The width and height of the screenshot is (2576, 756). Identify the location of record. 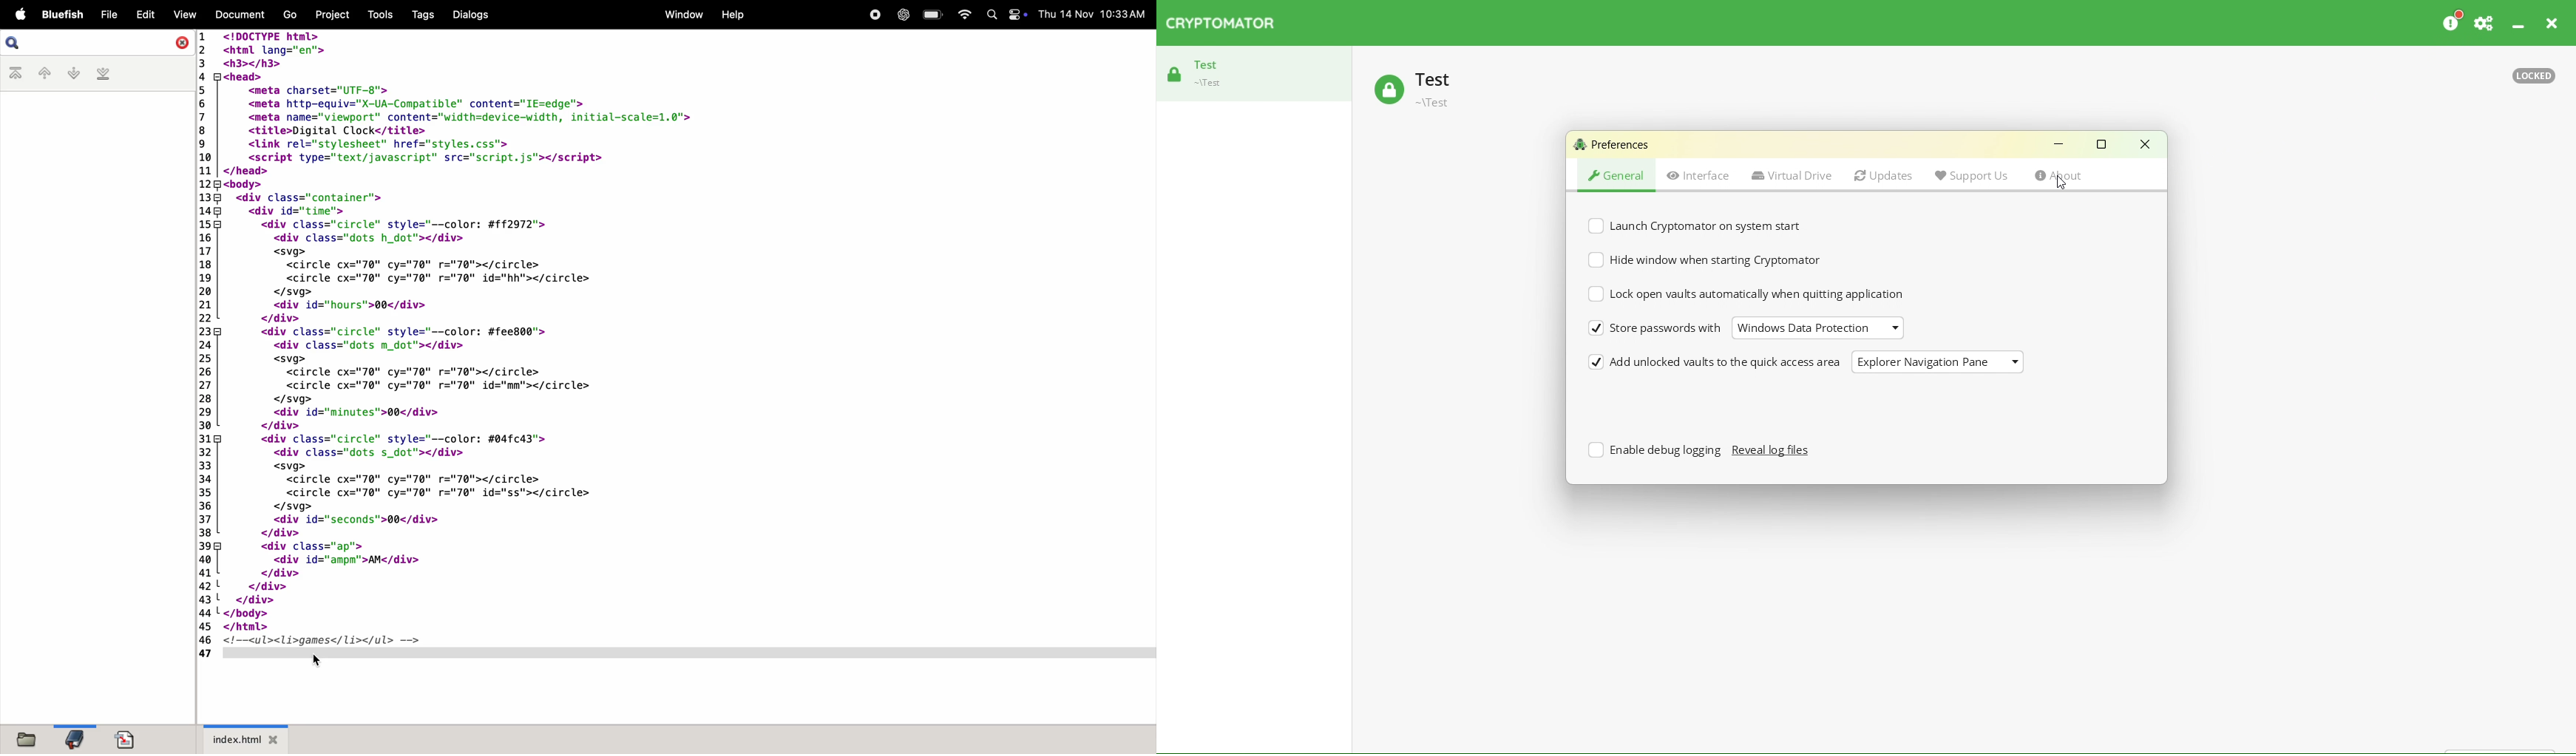
(874, 16).